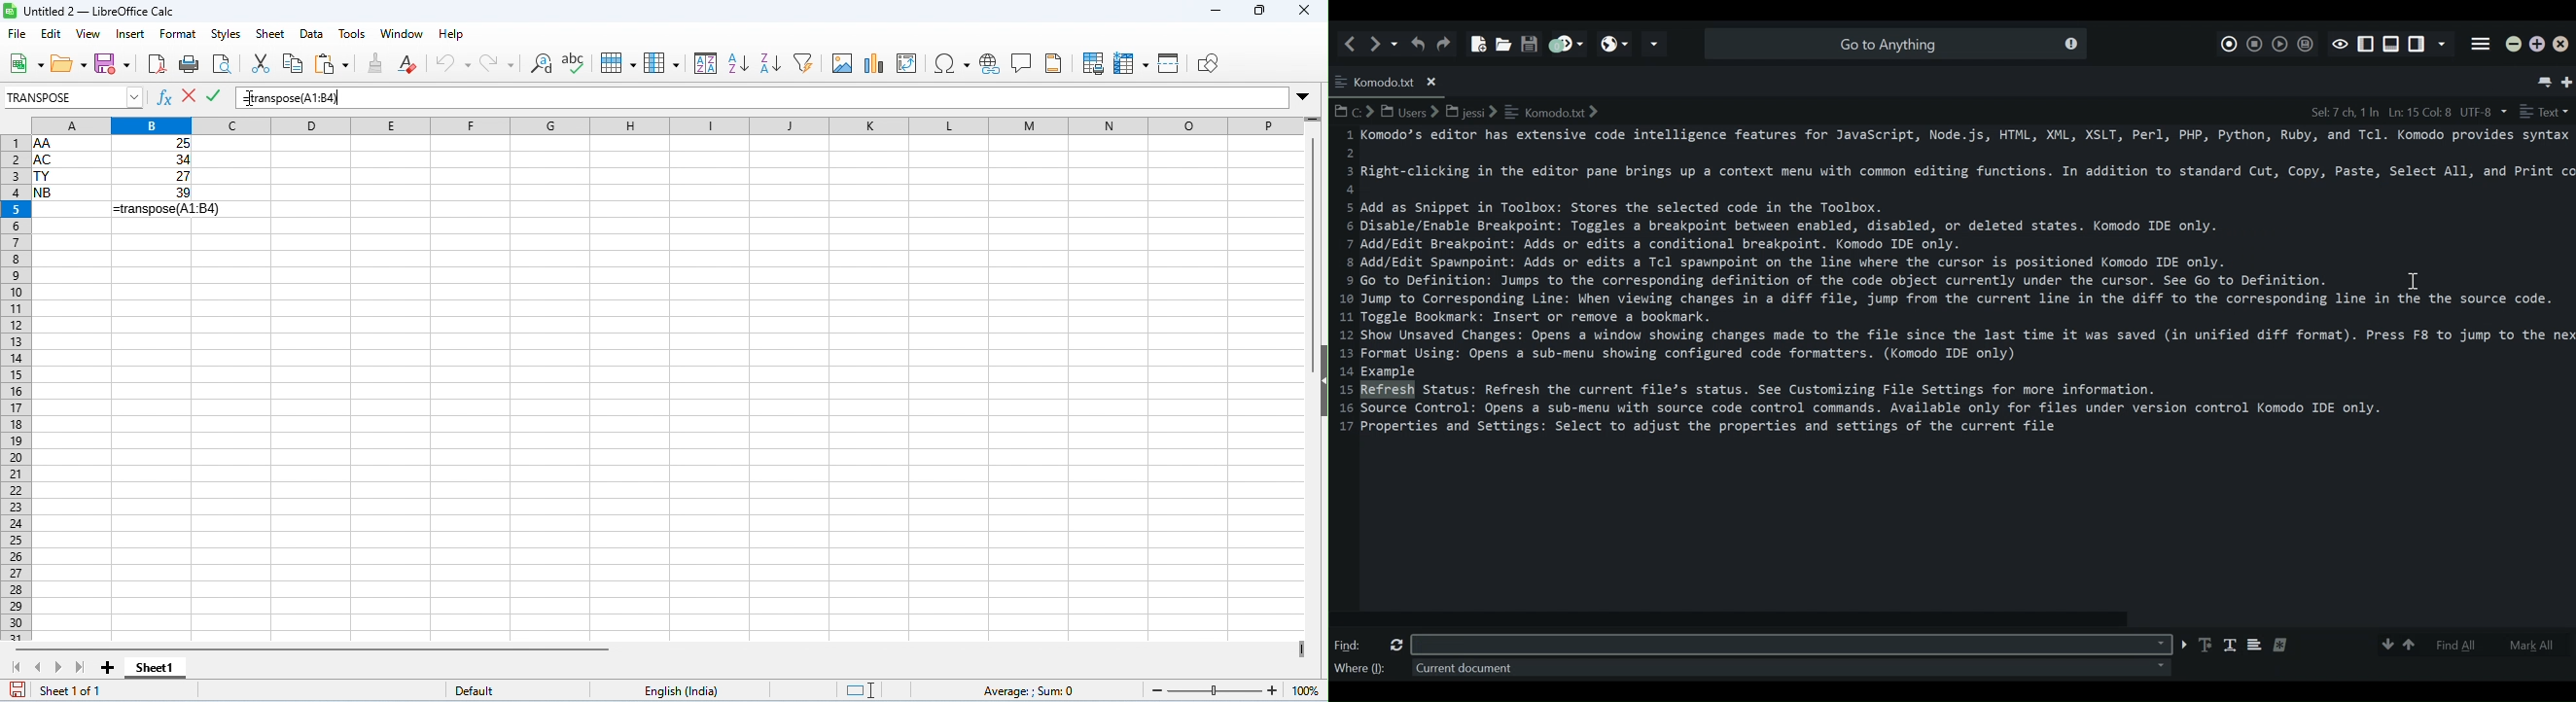  Describe the element at coordinates (843, 62) in the screenshot. I see `insert image` at that location.